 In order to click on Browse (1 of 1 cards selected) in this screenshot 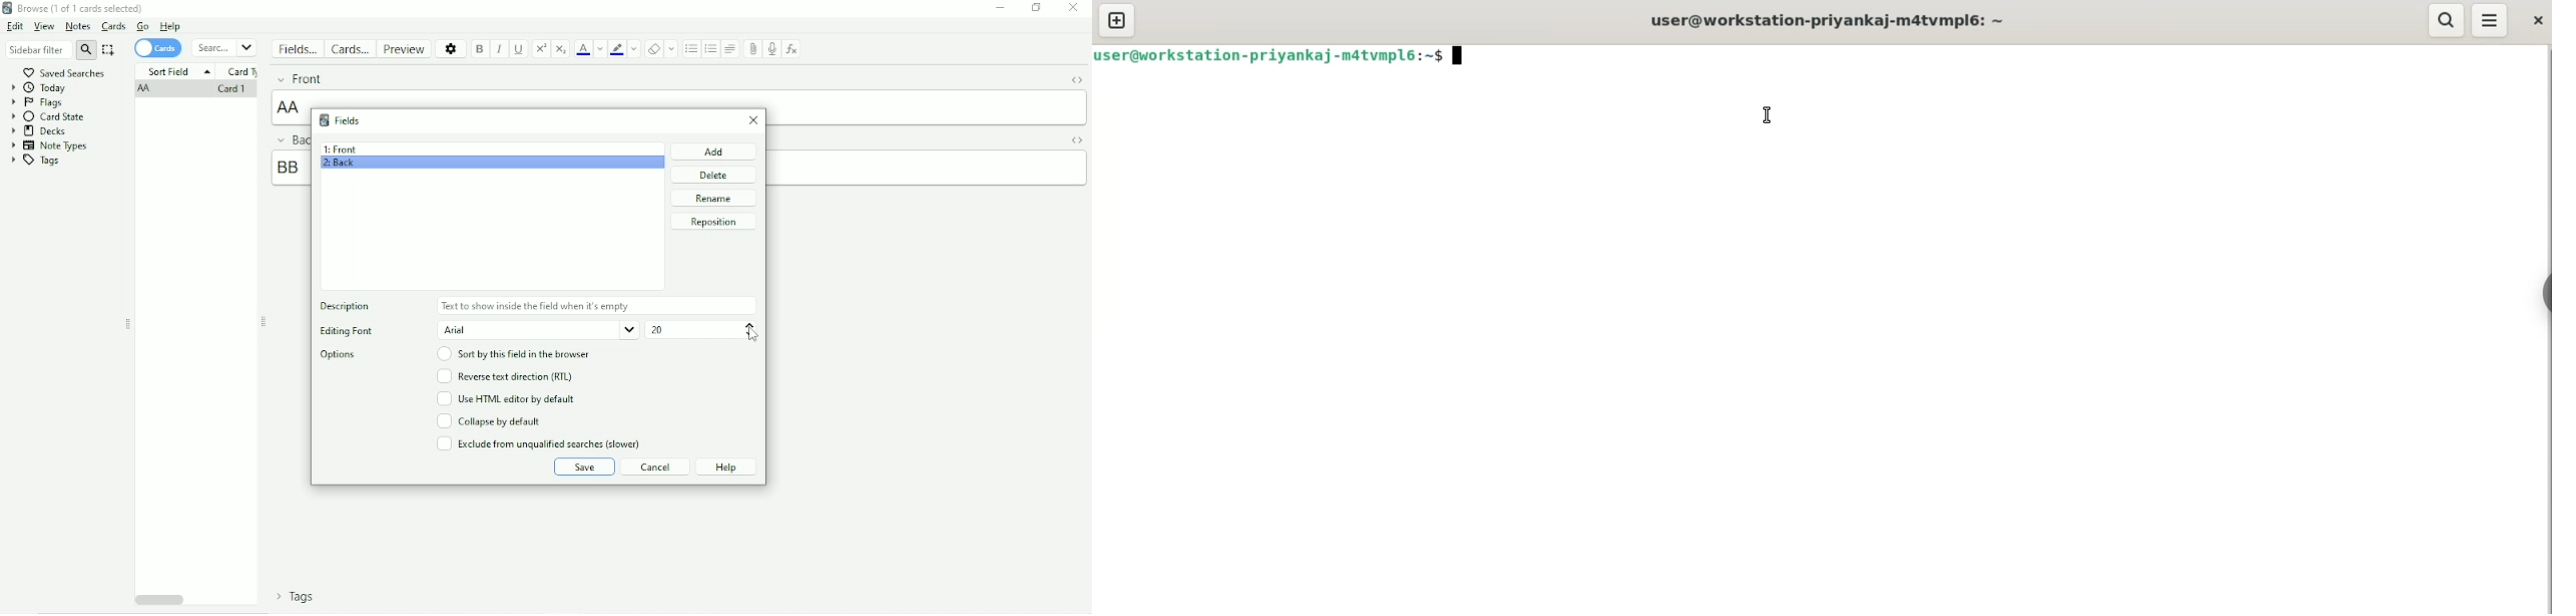, I will do `click(75, 8)`.